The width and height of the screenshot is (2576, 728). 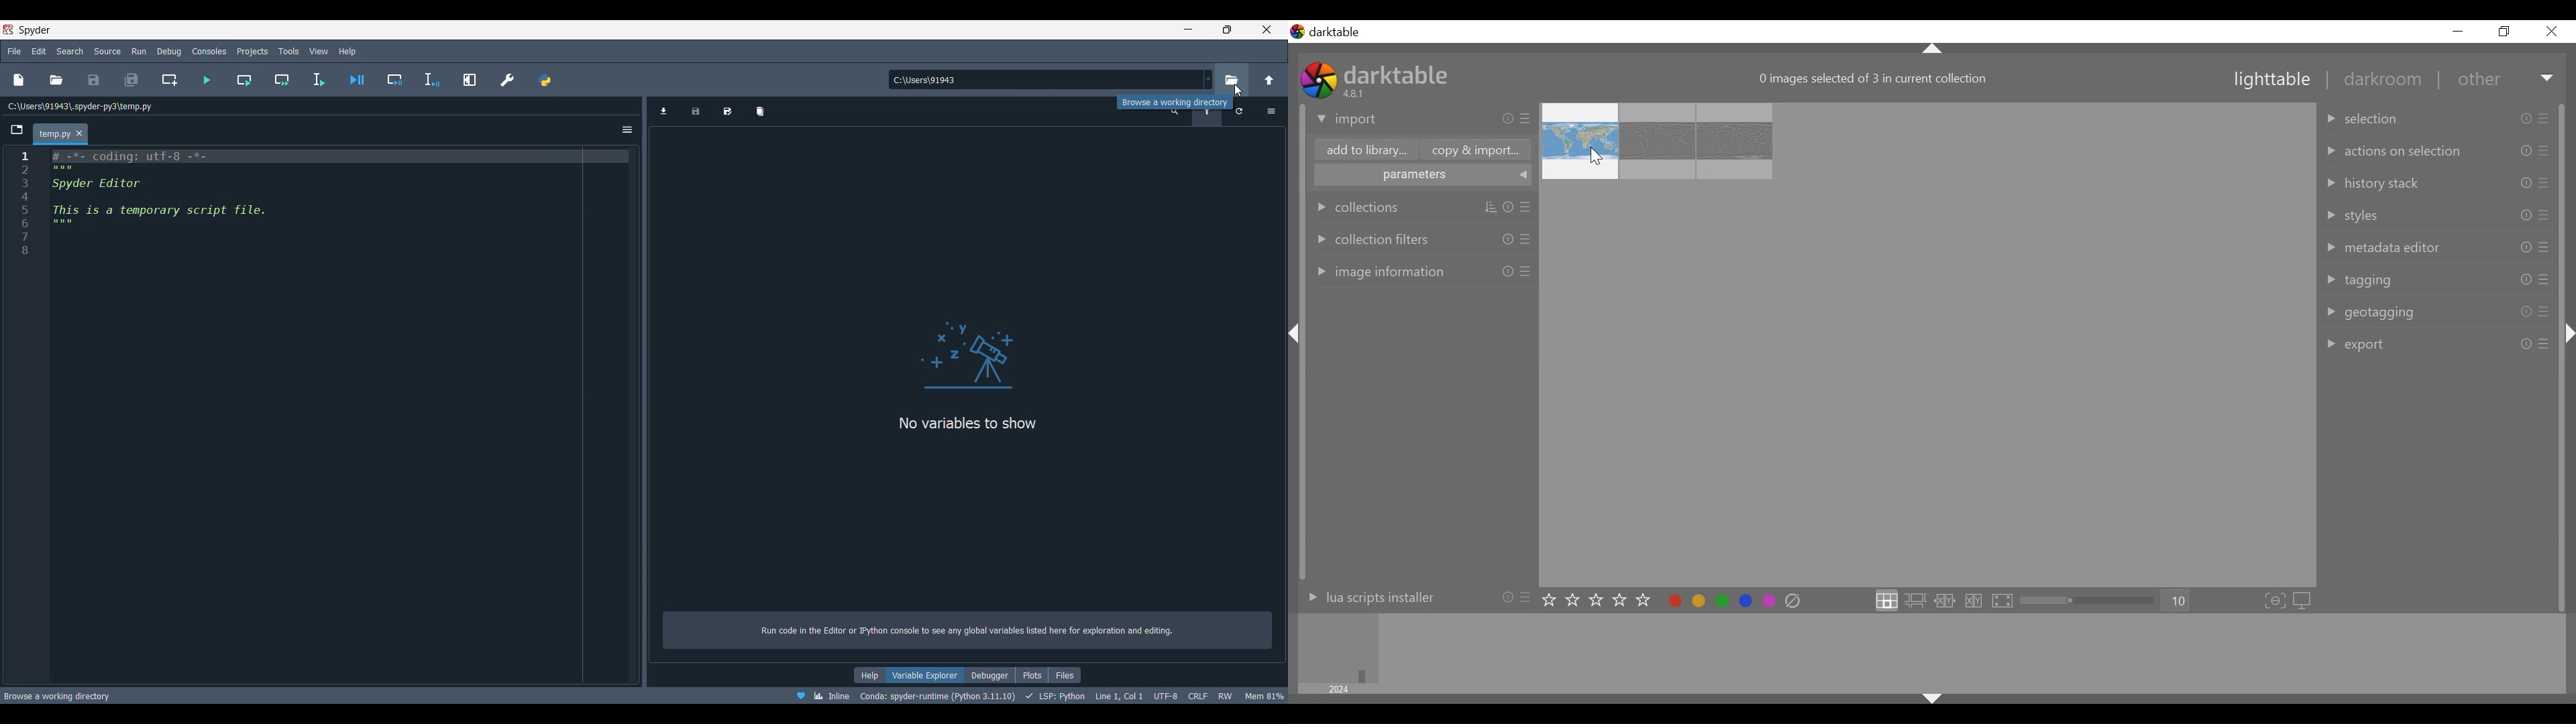 What do you see at coordinates (1232, 78) in the screenshot?
I see `Browse a working directory, highlighted by cursor` at bounding box center [1232, 78].